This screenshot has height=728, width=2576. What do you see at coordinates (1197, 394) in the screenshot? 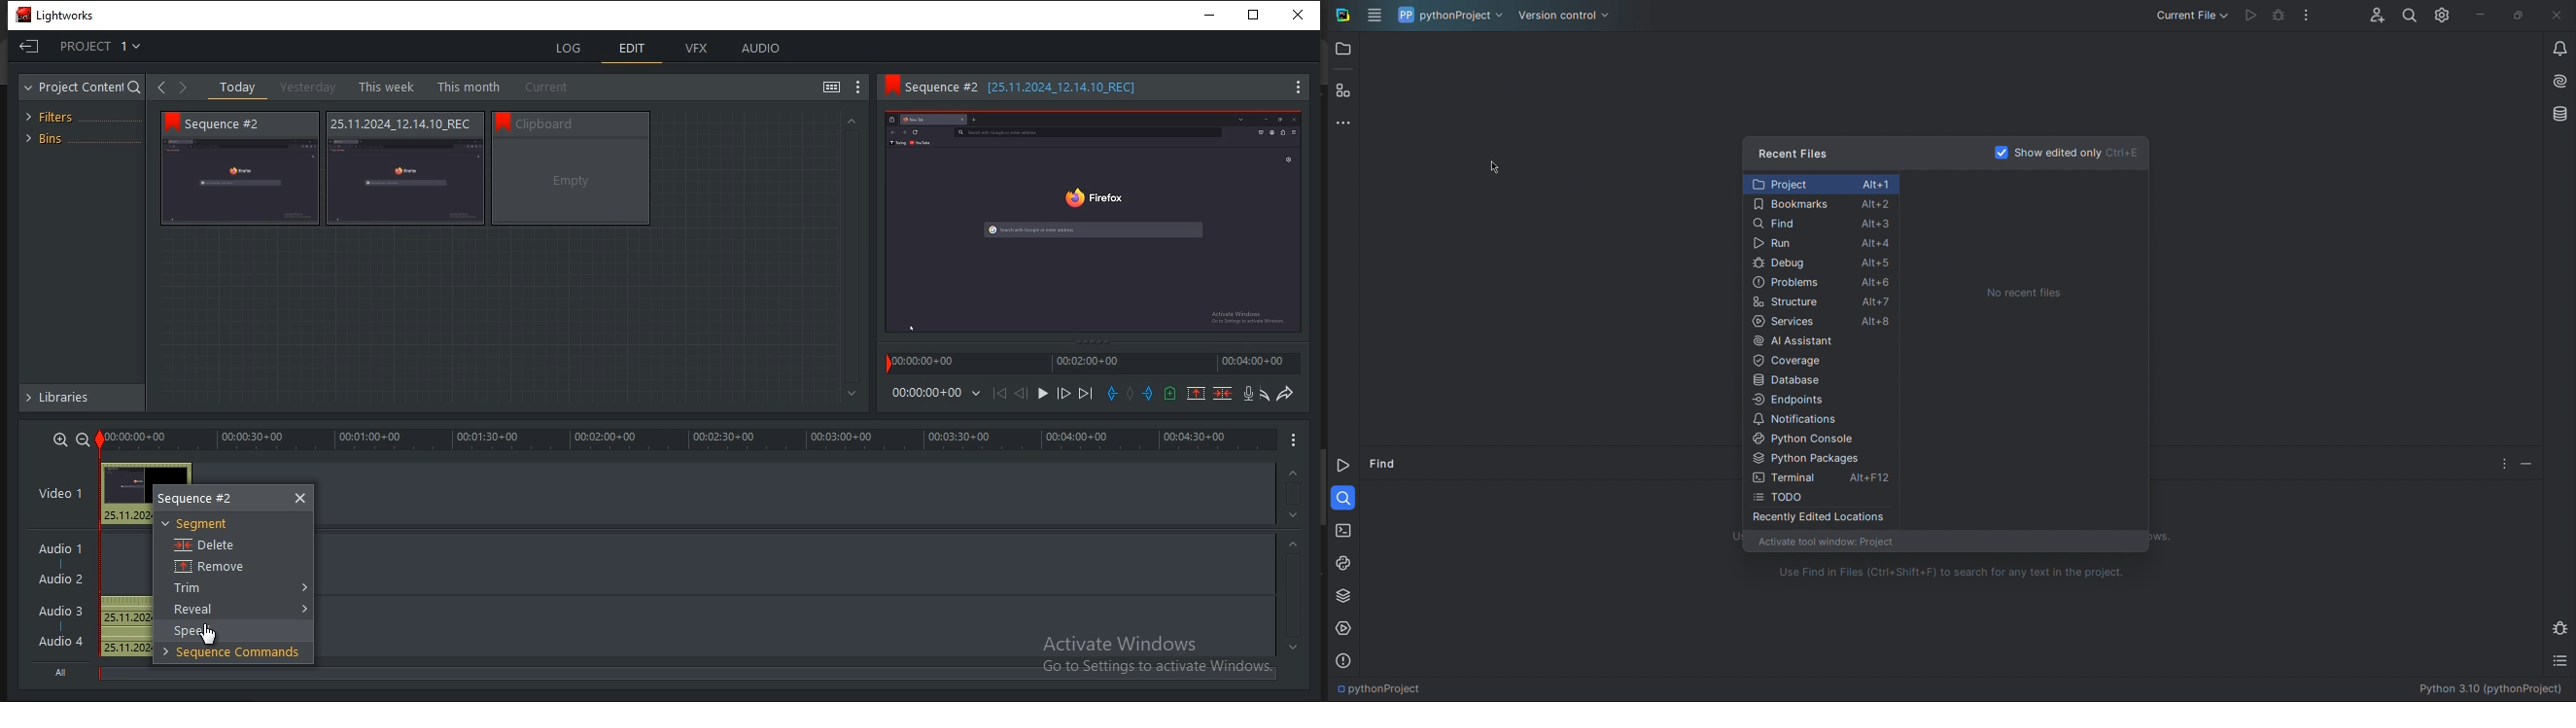
I see `remove a marked section` at bounding box center [1197, 394].